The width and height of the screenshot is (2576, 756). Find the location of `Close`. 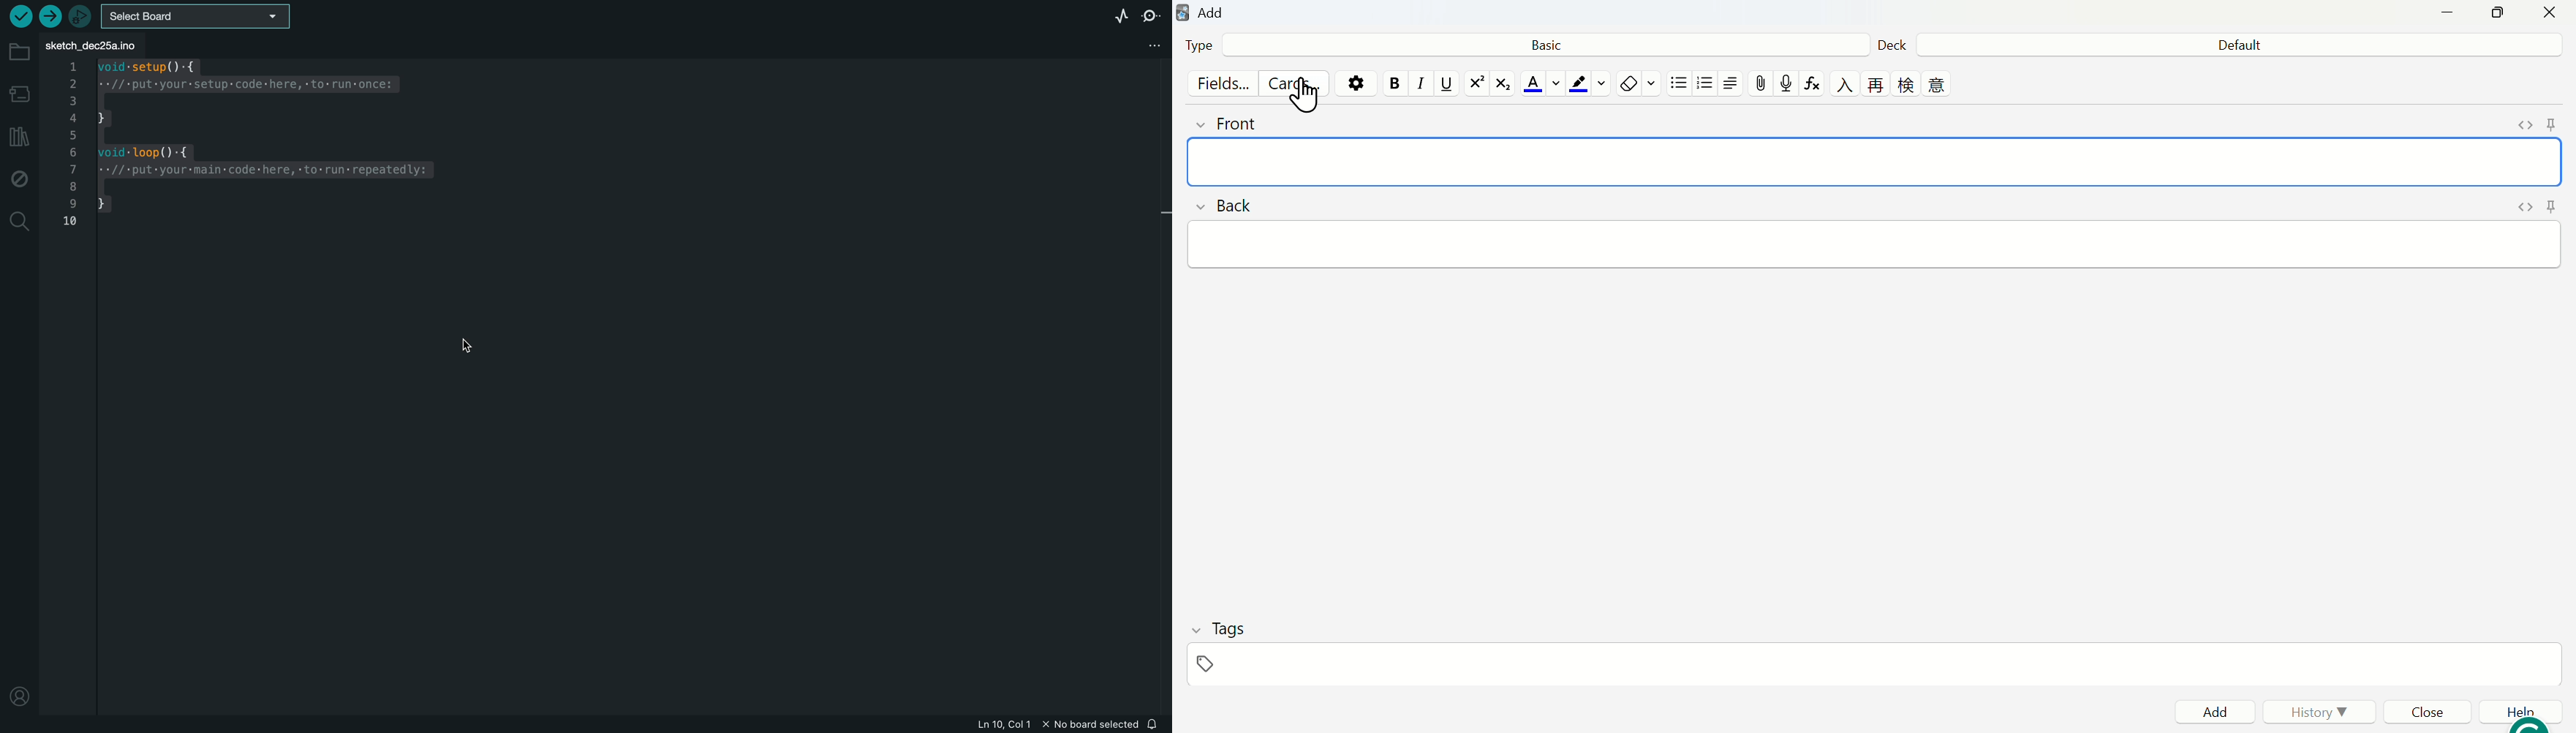

Close is located at coordinates (2553, 12).